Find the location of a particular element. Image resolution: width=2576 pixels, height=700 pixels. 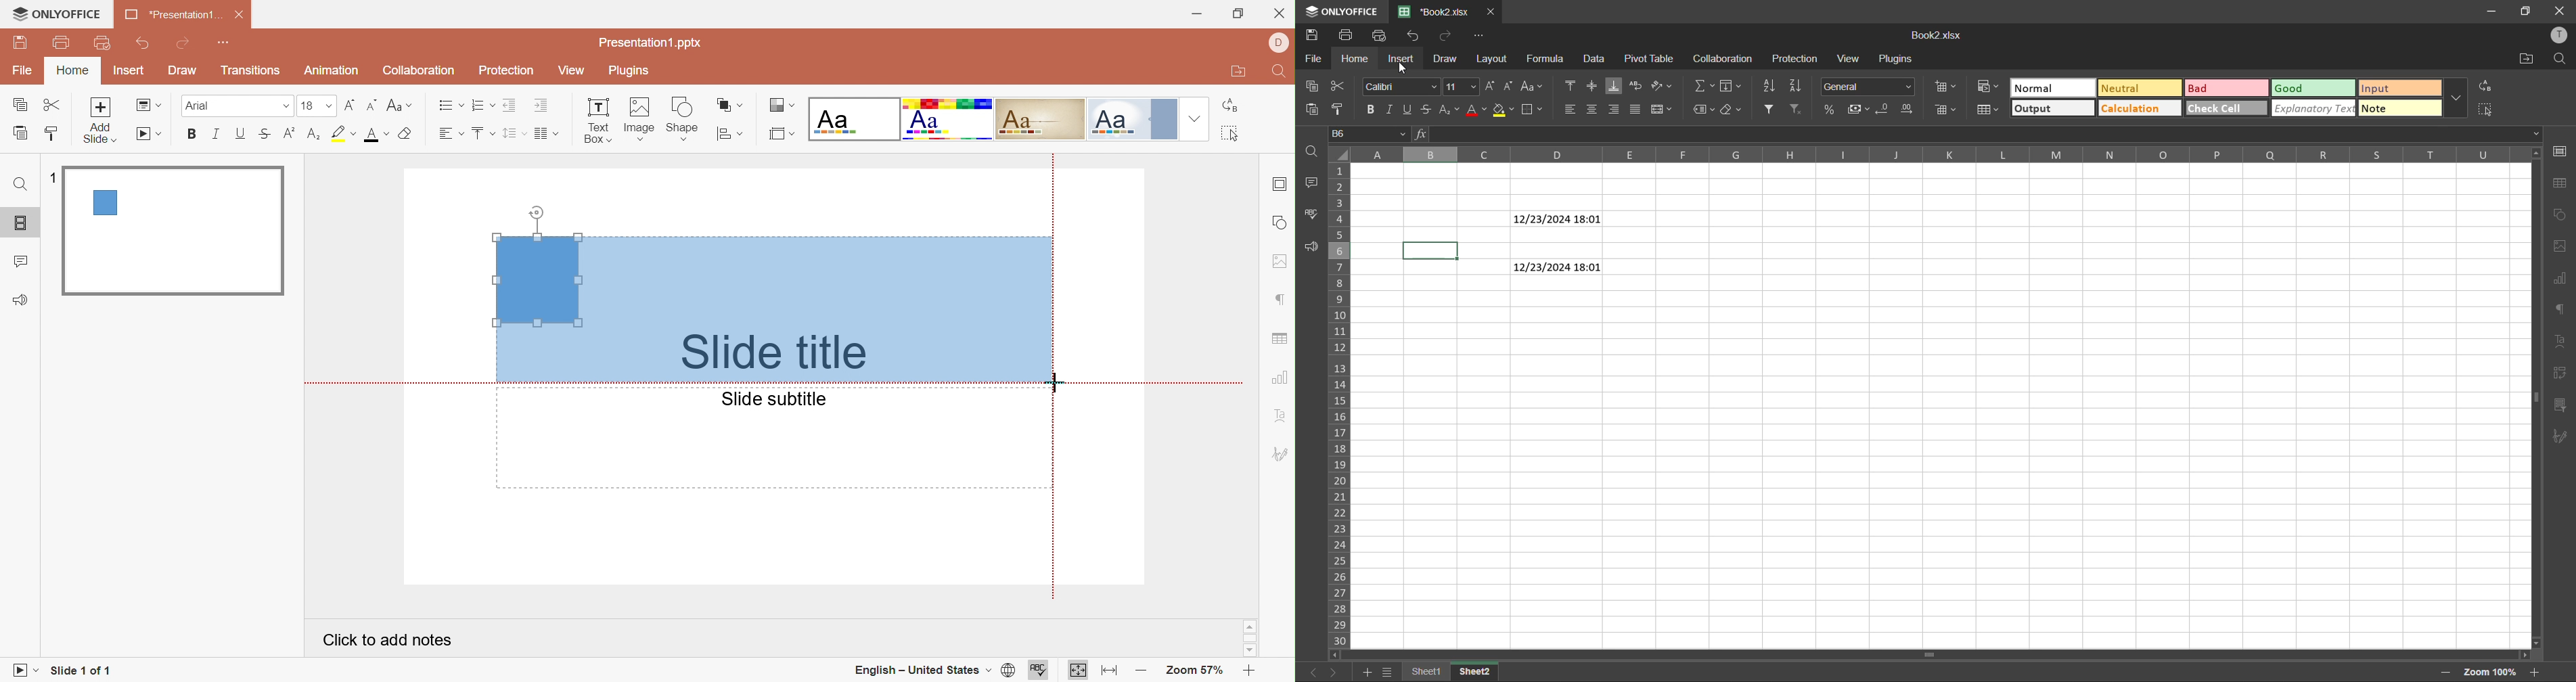

plugins is located at coordinates (1896, 59).